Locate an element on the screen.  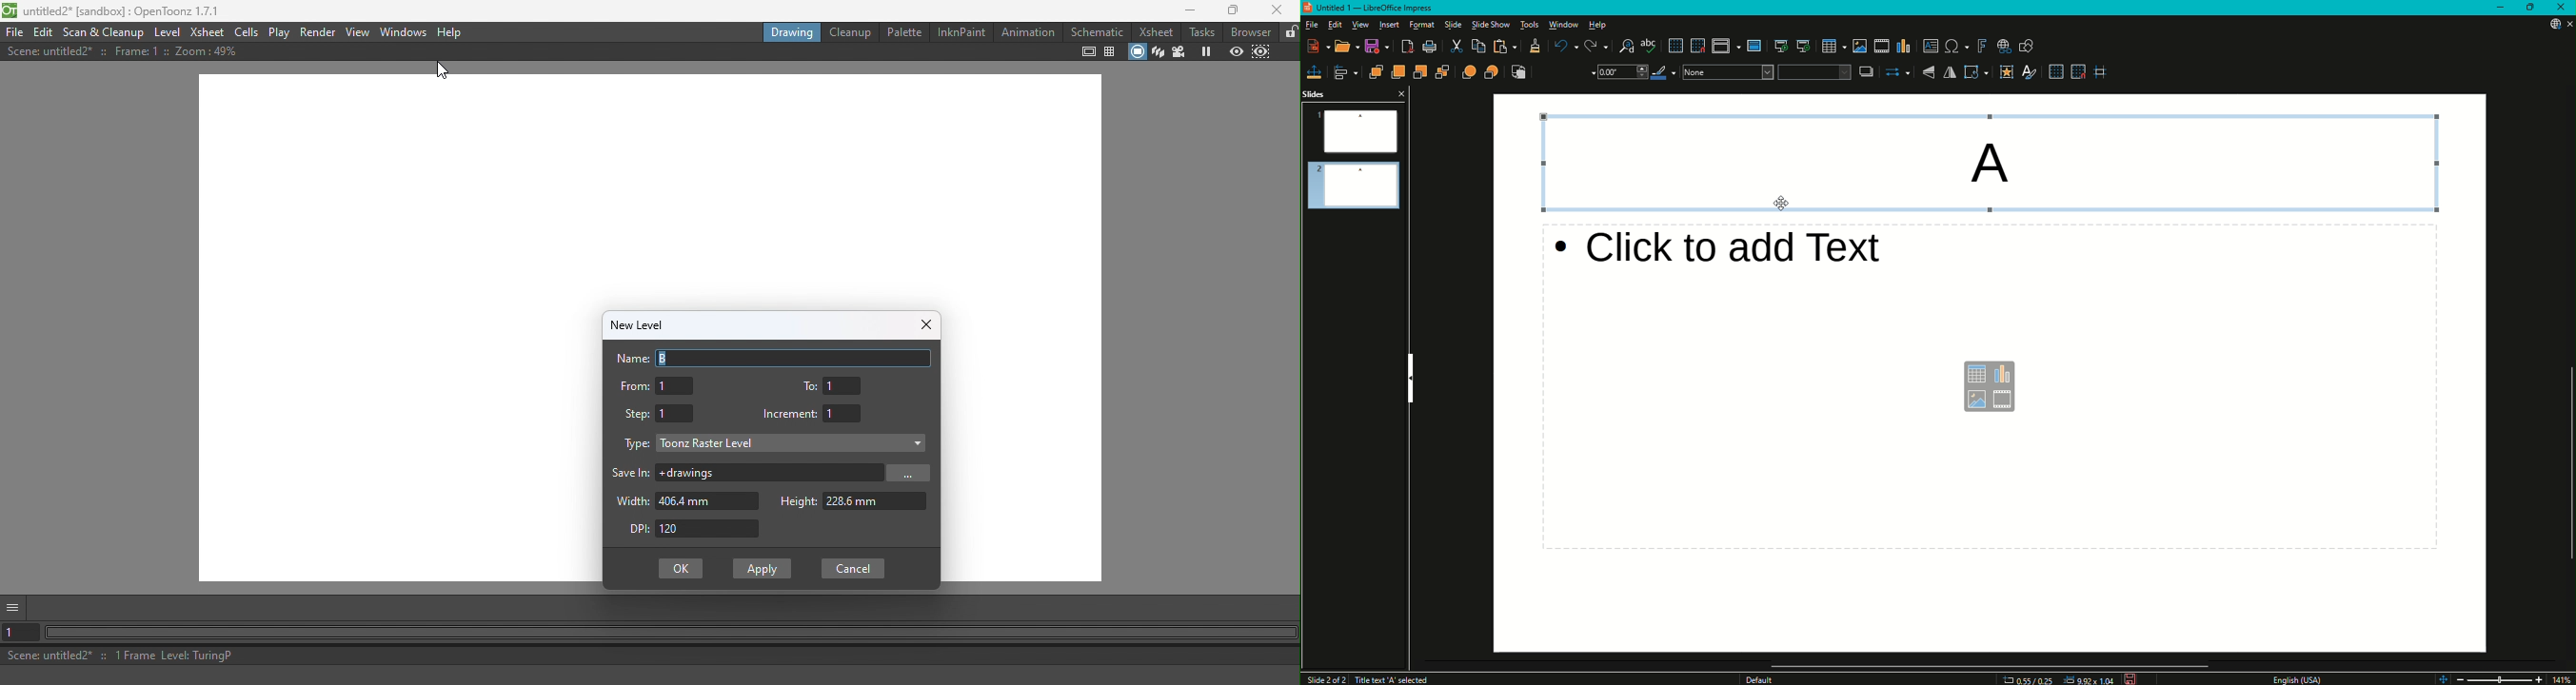
Edit is located at coordinates (45, 31).